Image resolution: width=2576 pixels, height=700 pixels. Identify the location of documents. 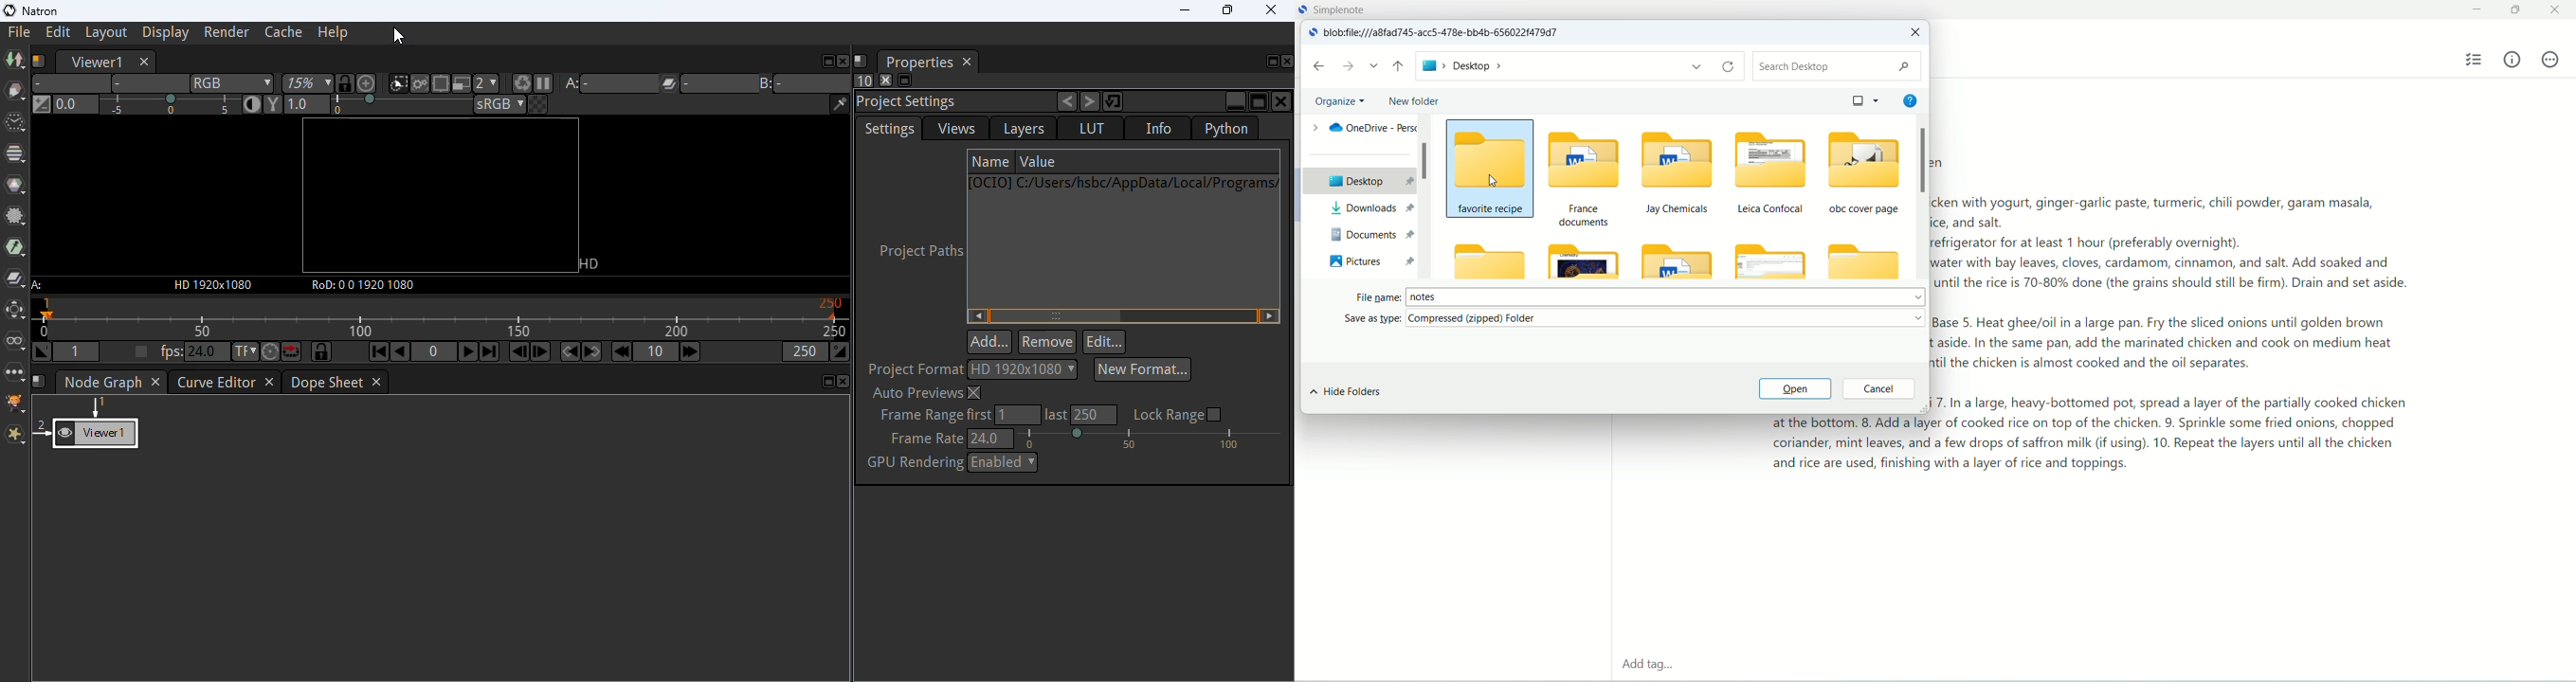
(1370, 232).